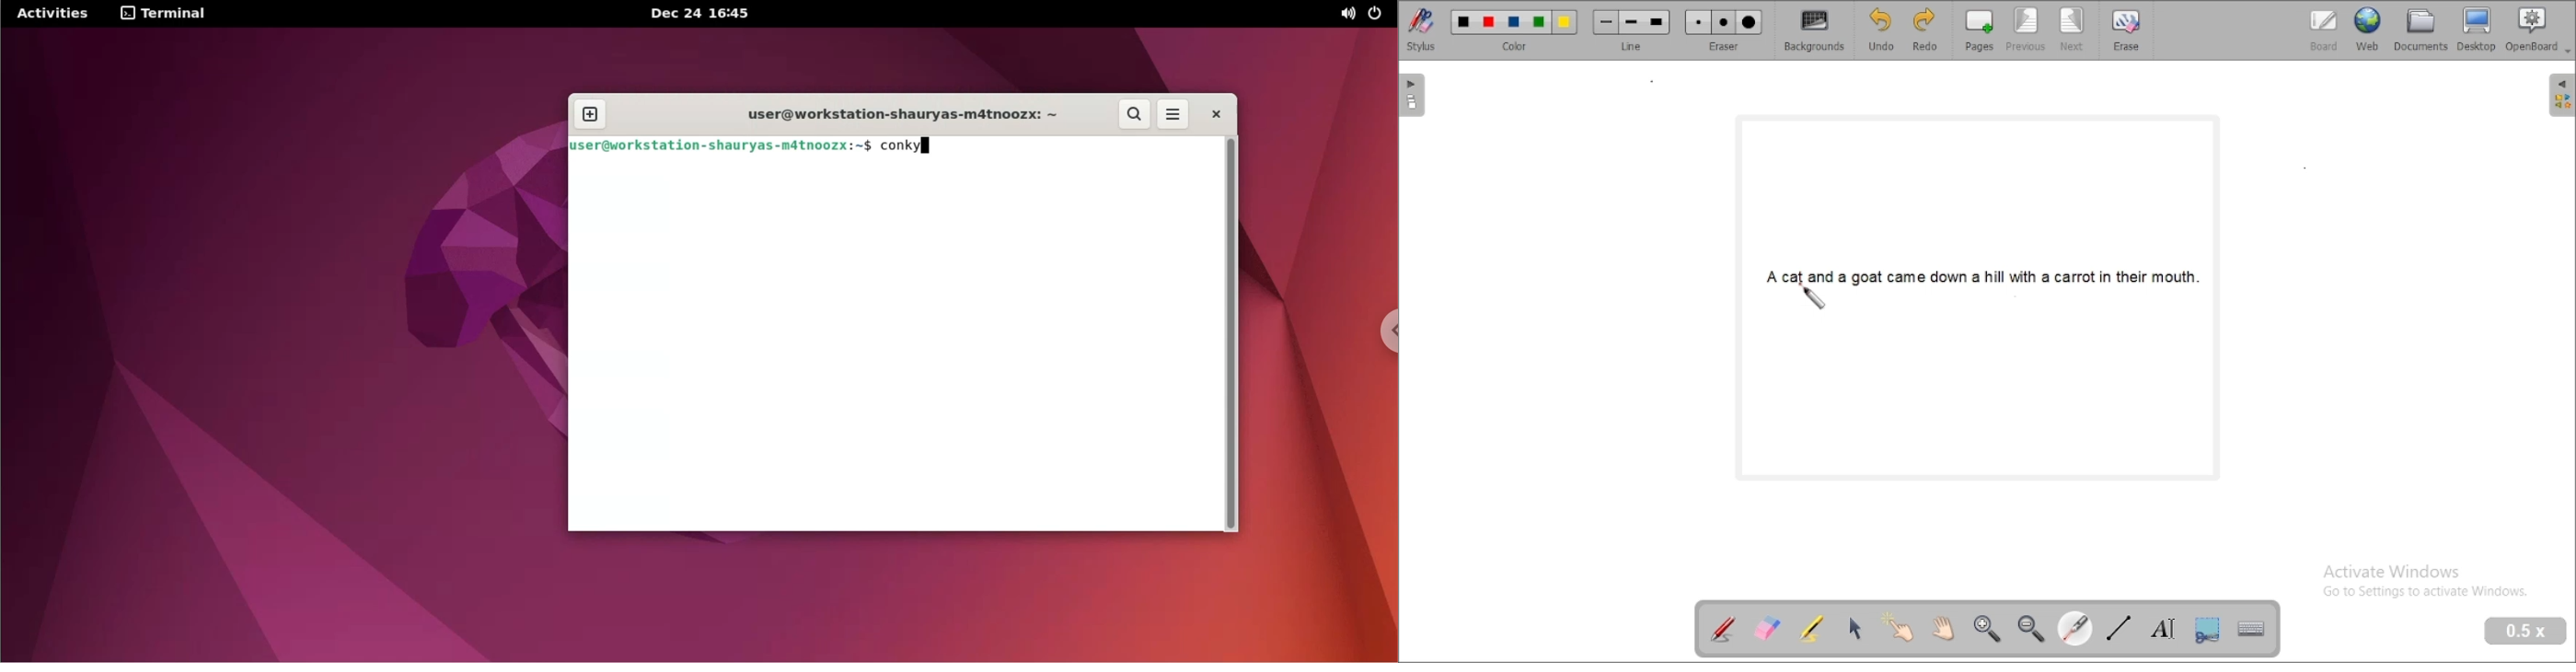 This screenshot has width=2576, height=672. What do you see at coordinates (2323, 31) in the screenshot?
I see `board` at bounding box center [2323, 31].